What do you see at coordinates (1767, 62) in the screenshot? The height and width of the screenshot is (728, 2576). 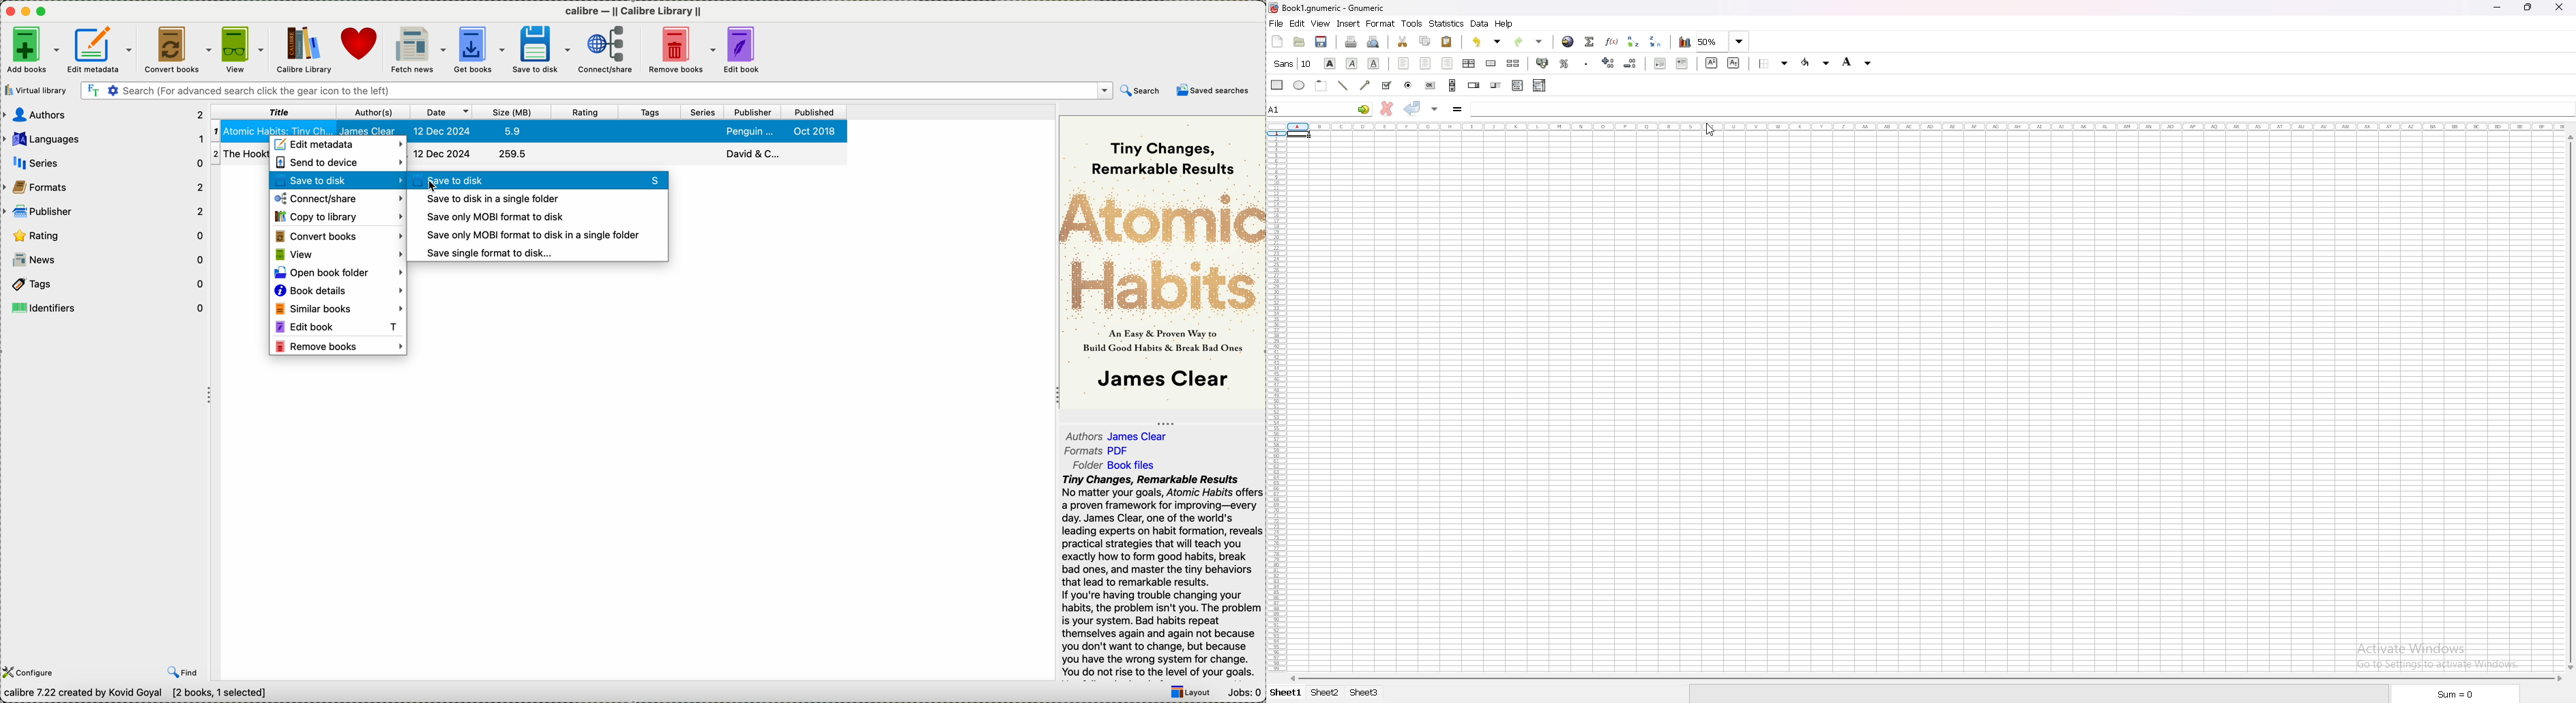 I see `border` at bounding box center [1767, 62].